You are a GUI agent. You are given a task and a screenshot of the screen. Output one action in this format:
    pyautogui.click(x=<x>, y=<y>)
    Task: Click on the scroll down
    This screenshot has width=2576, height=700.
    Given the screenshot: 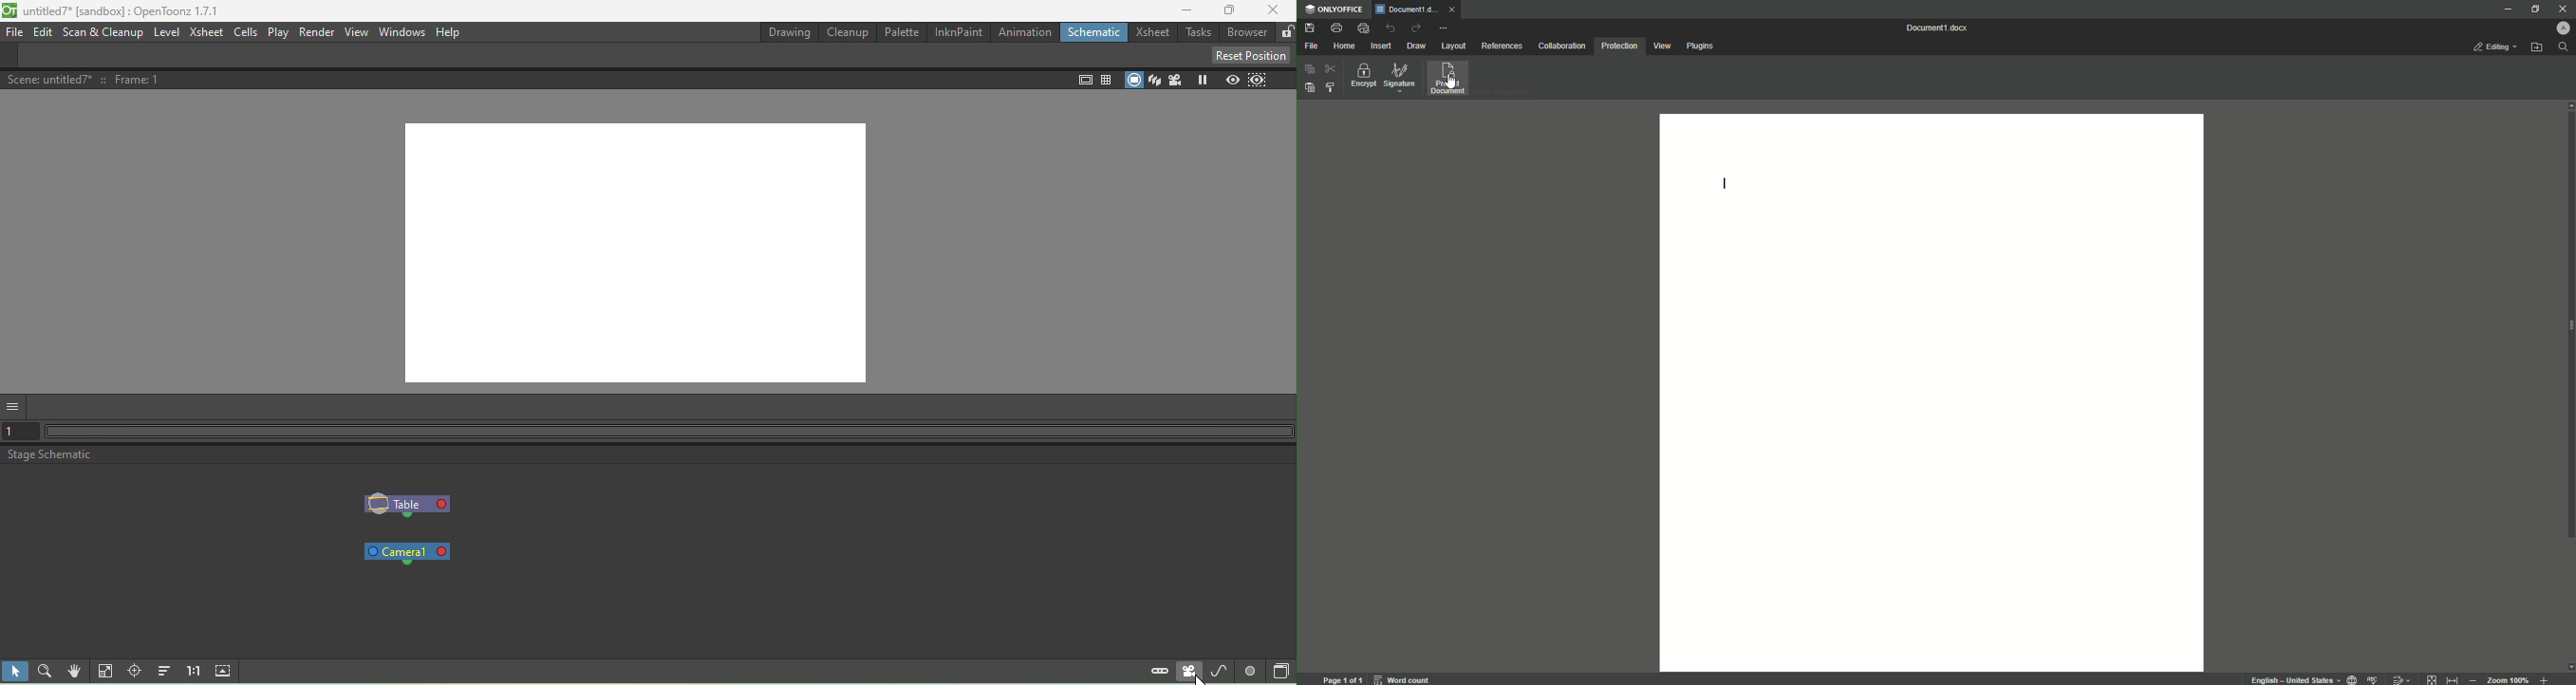 What is the action you would take?
    pyautogui.click(x=2568, y=666)
    